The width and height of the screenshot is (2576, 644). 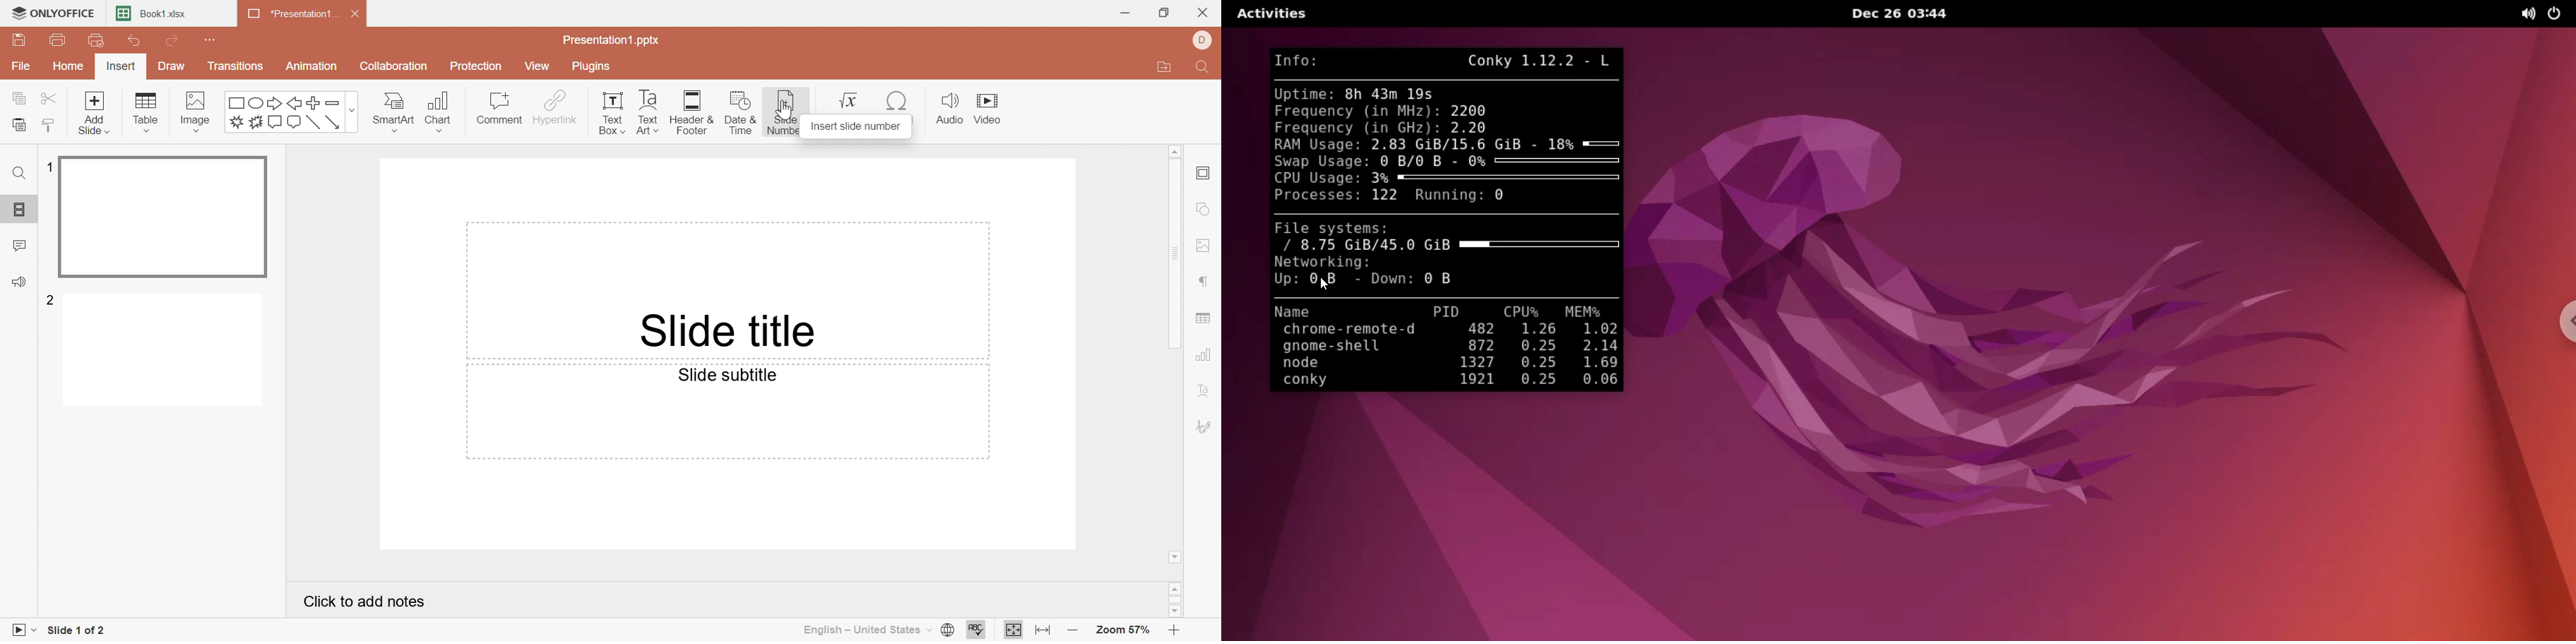 I want to click on Close, so click(x=1206, y=14).